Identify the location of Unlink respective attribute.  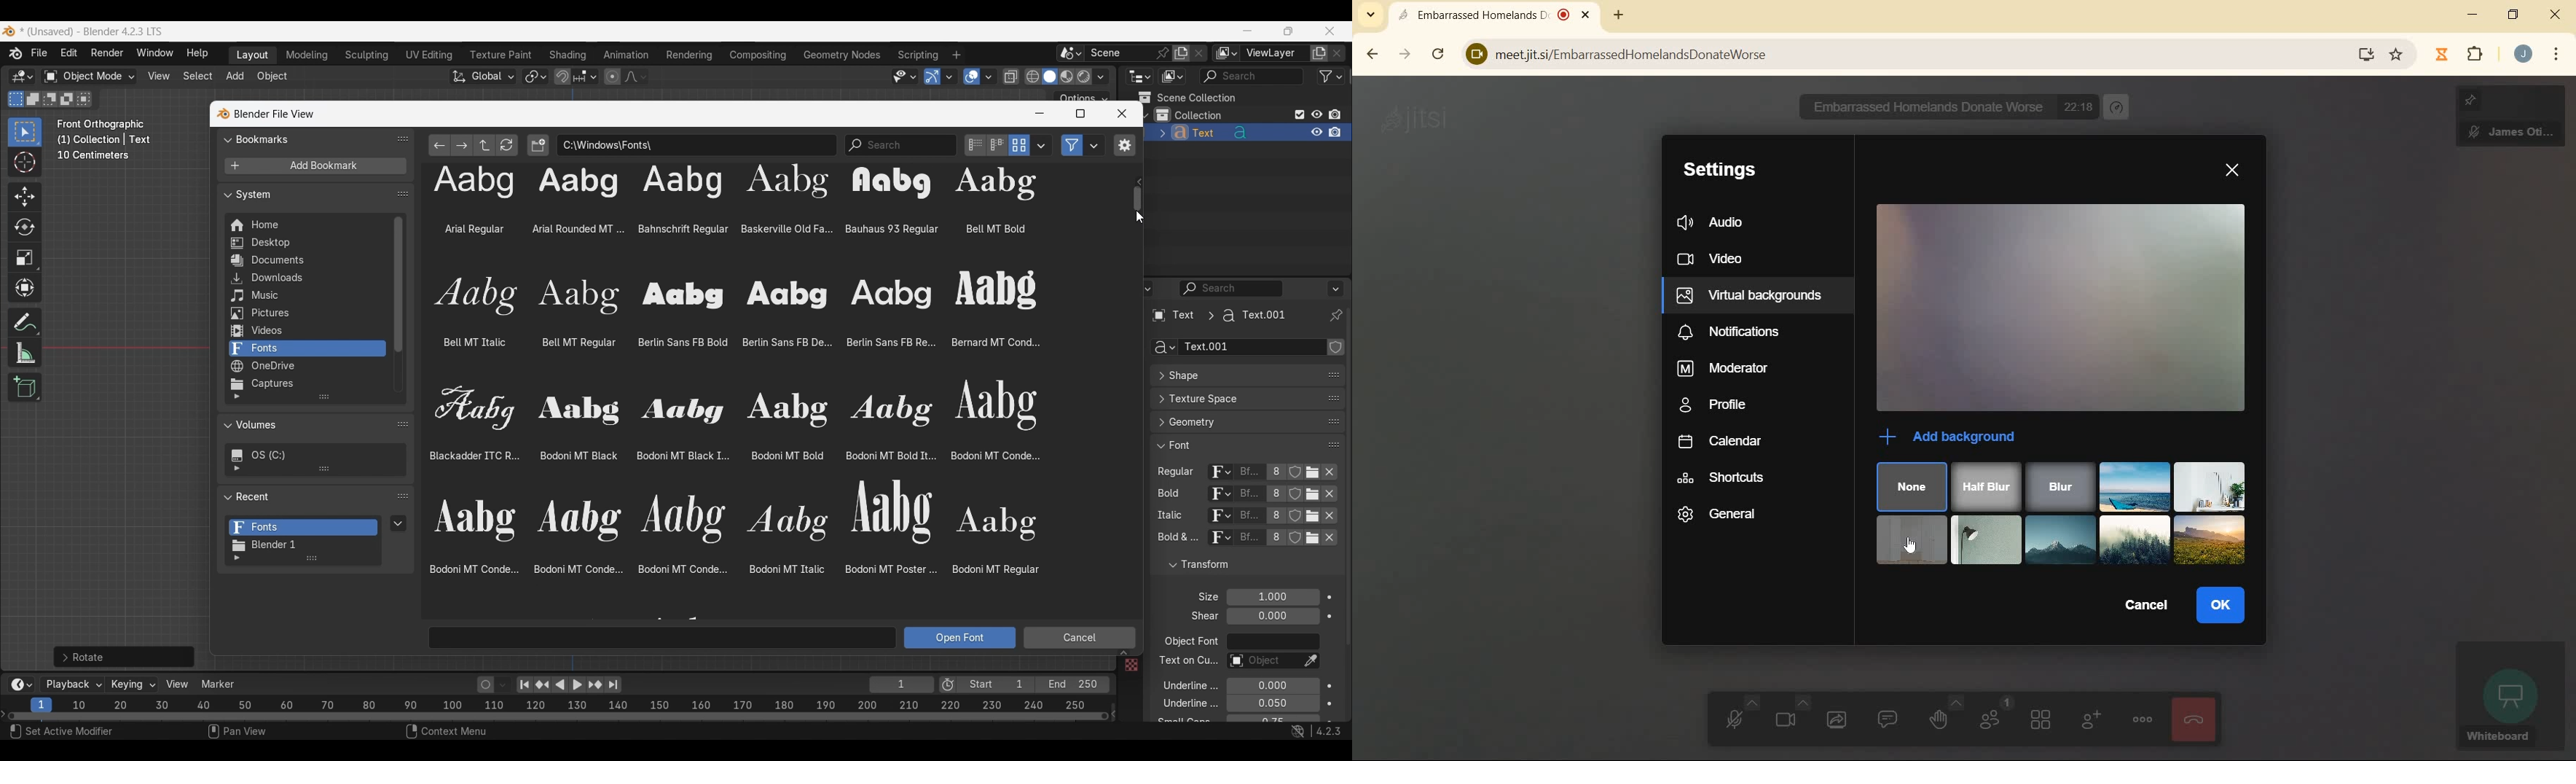
(1334, 474).